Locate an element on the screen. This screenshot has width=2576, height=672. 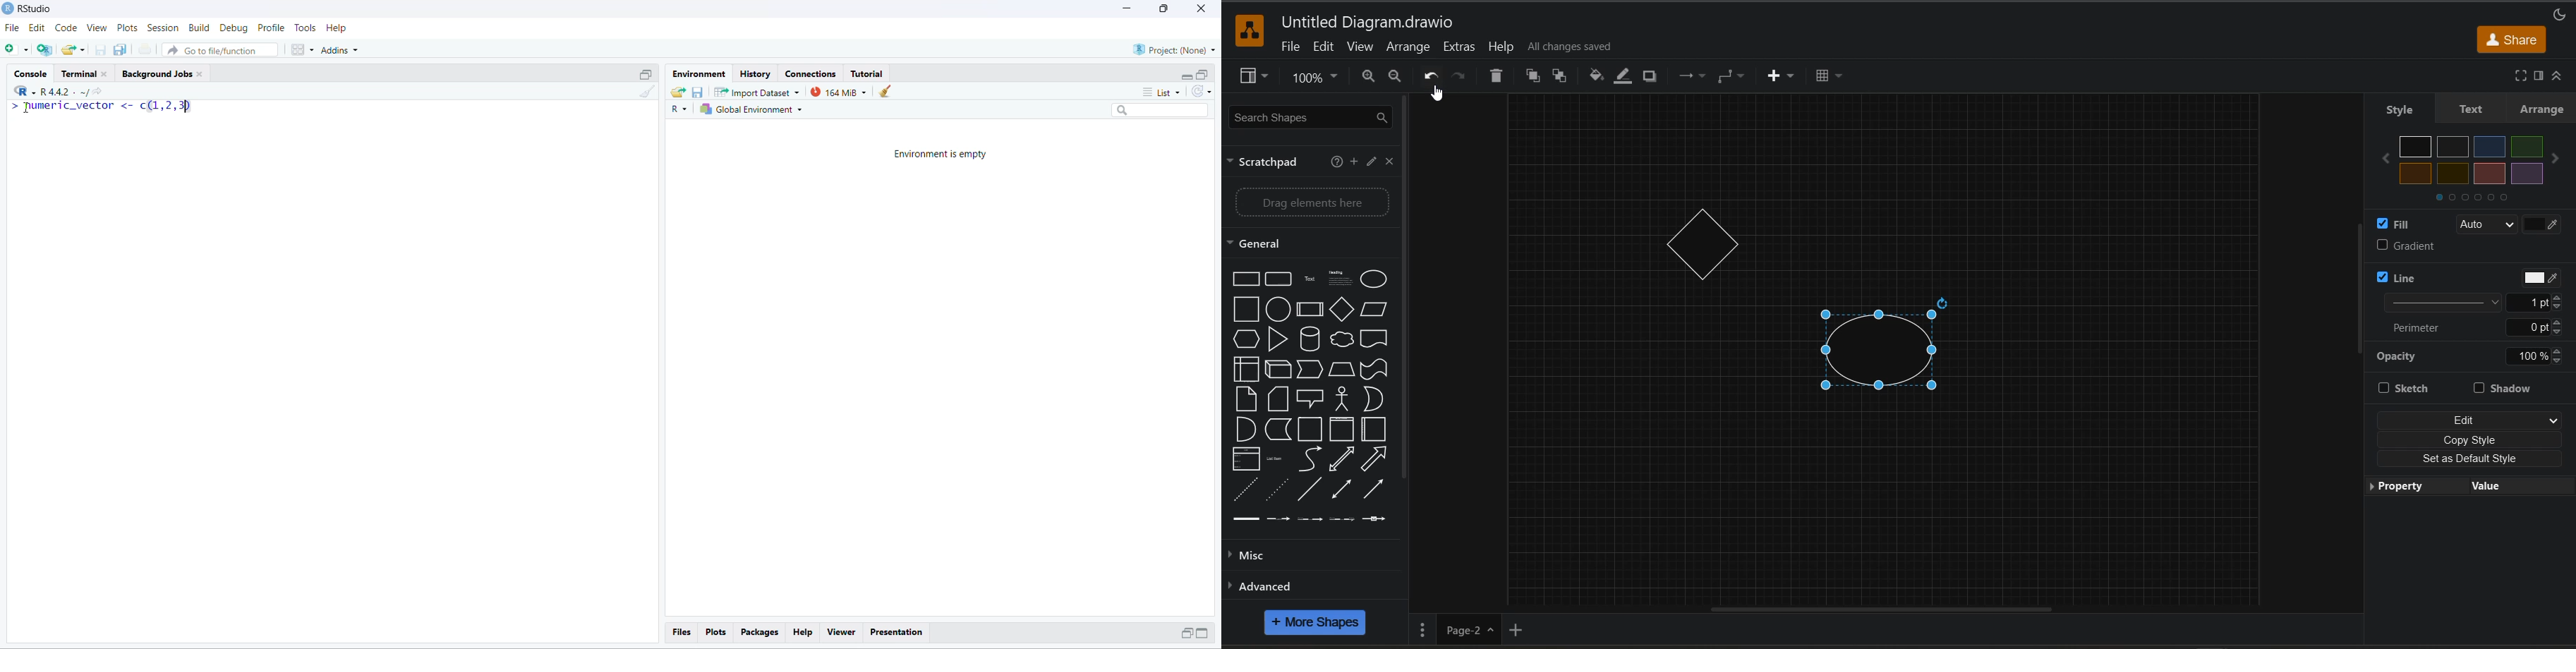
Help is located at coordinates (338, 28).